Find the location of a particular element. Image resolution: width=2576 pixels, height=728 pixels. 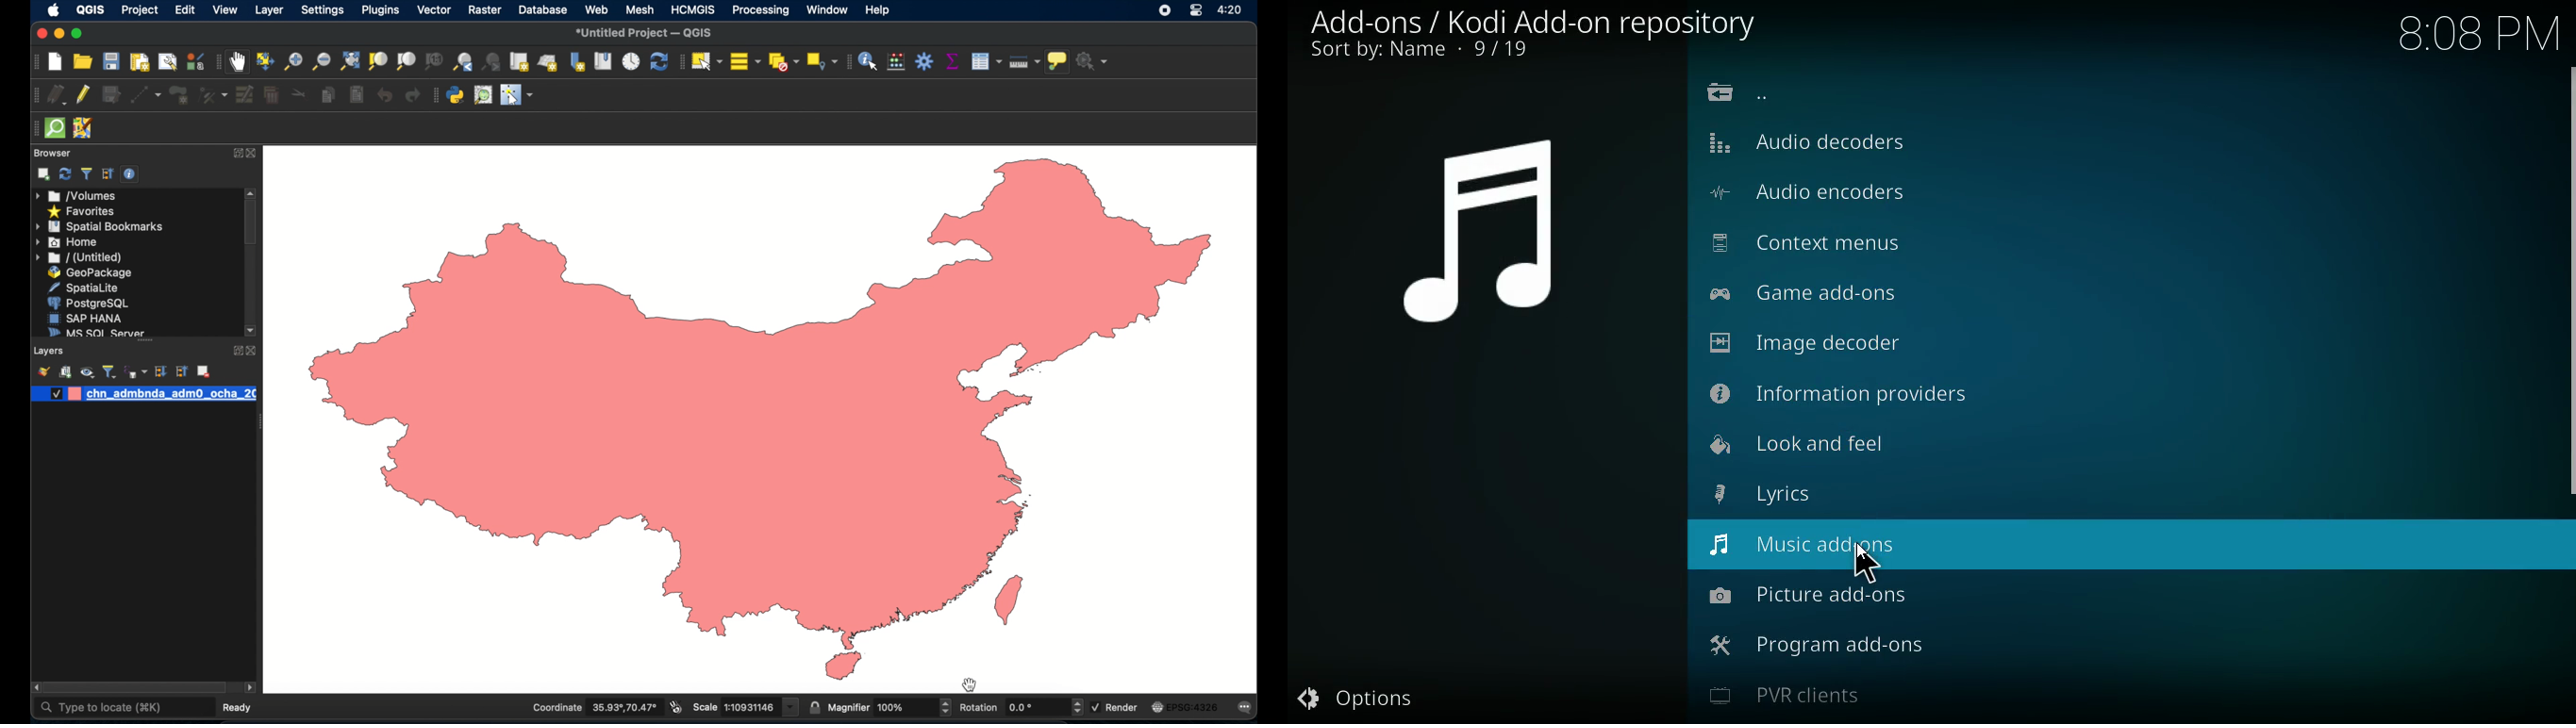

open field calculator is located at coordinates (895, 62).